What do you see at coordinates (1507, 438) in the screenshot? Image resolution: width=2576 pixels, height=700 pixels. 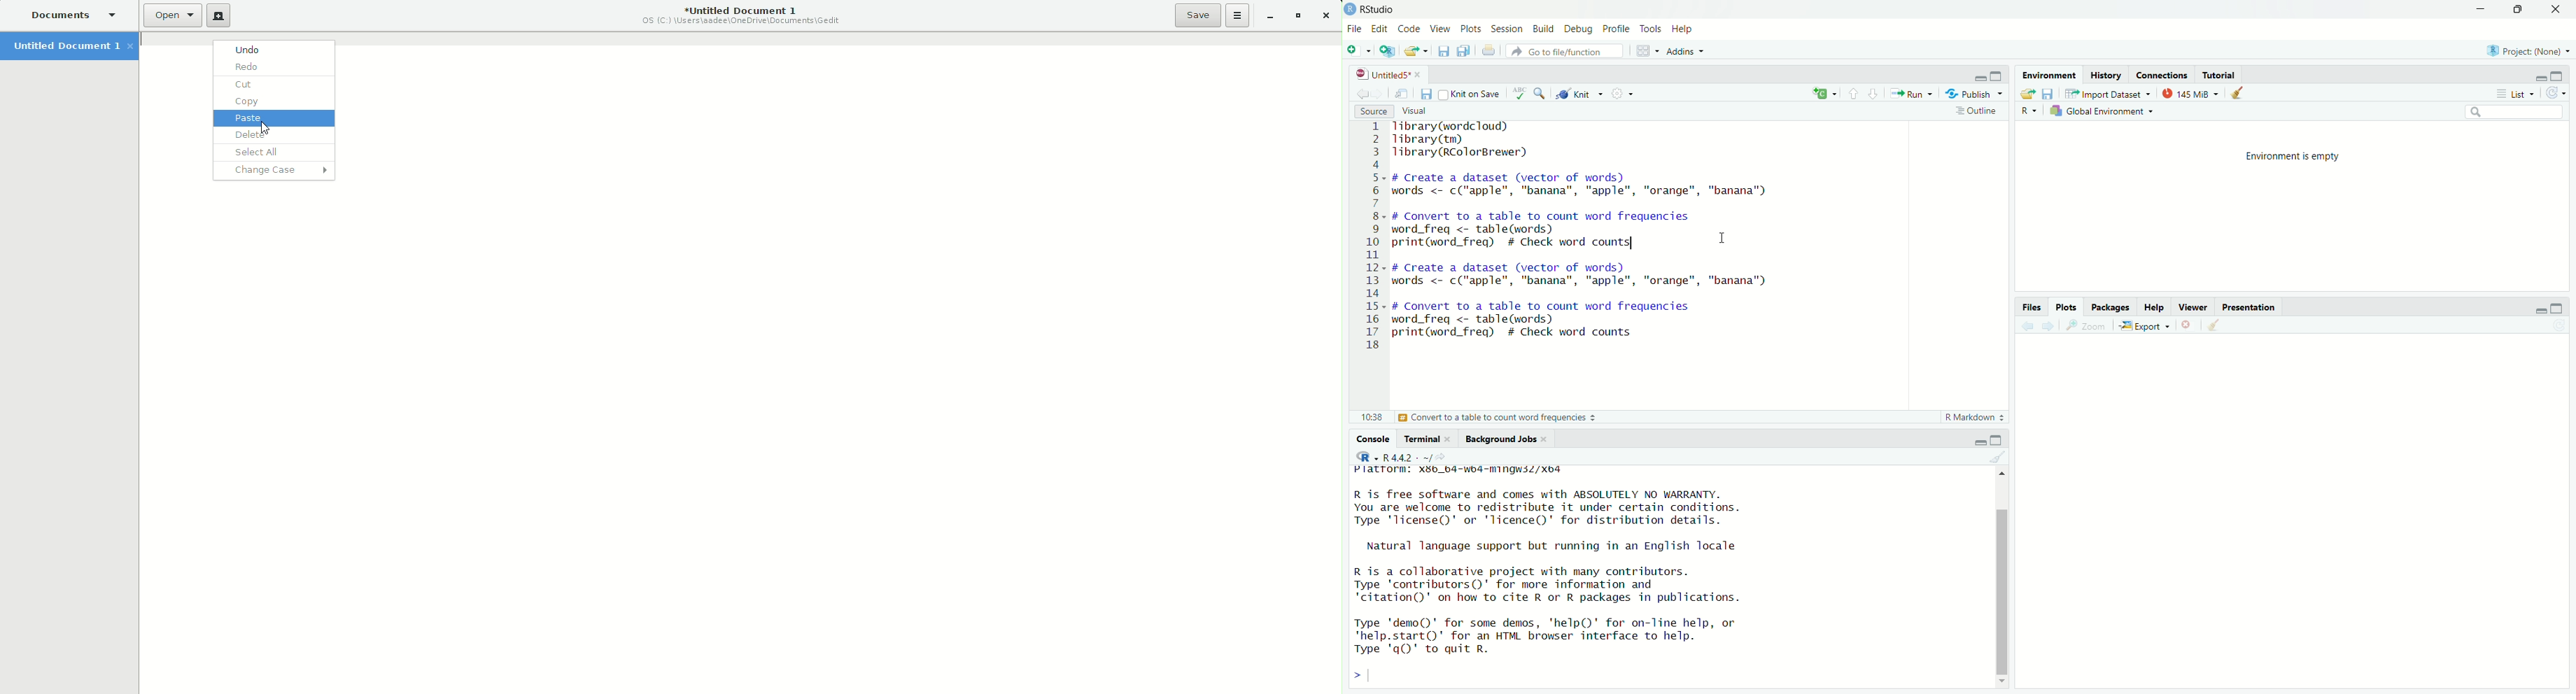 I see `Background Jobs` at bounding box center [1507, 438].